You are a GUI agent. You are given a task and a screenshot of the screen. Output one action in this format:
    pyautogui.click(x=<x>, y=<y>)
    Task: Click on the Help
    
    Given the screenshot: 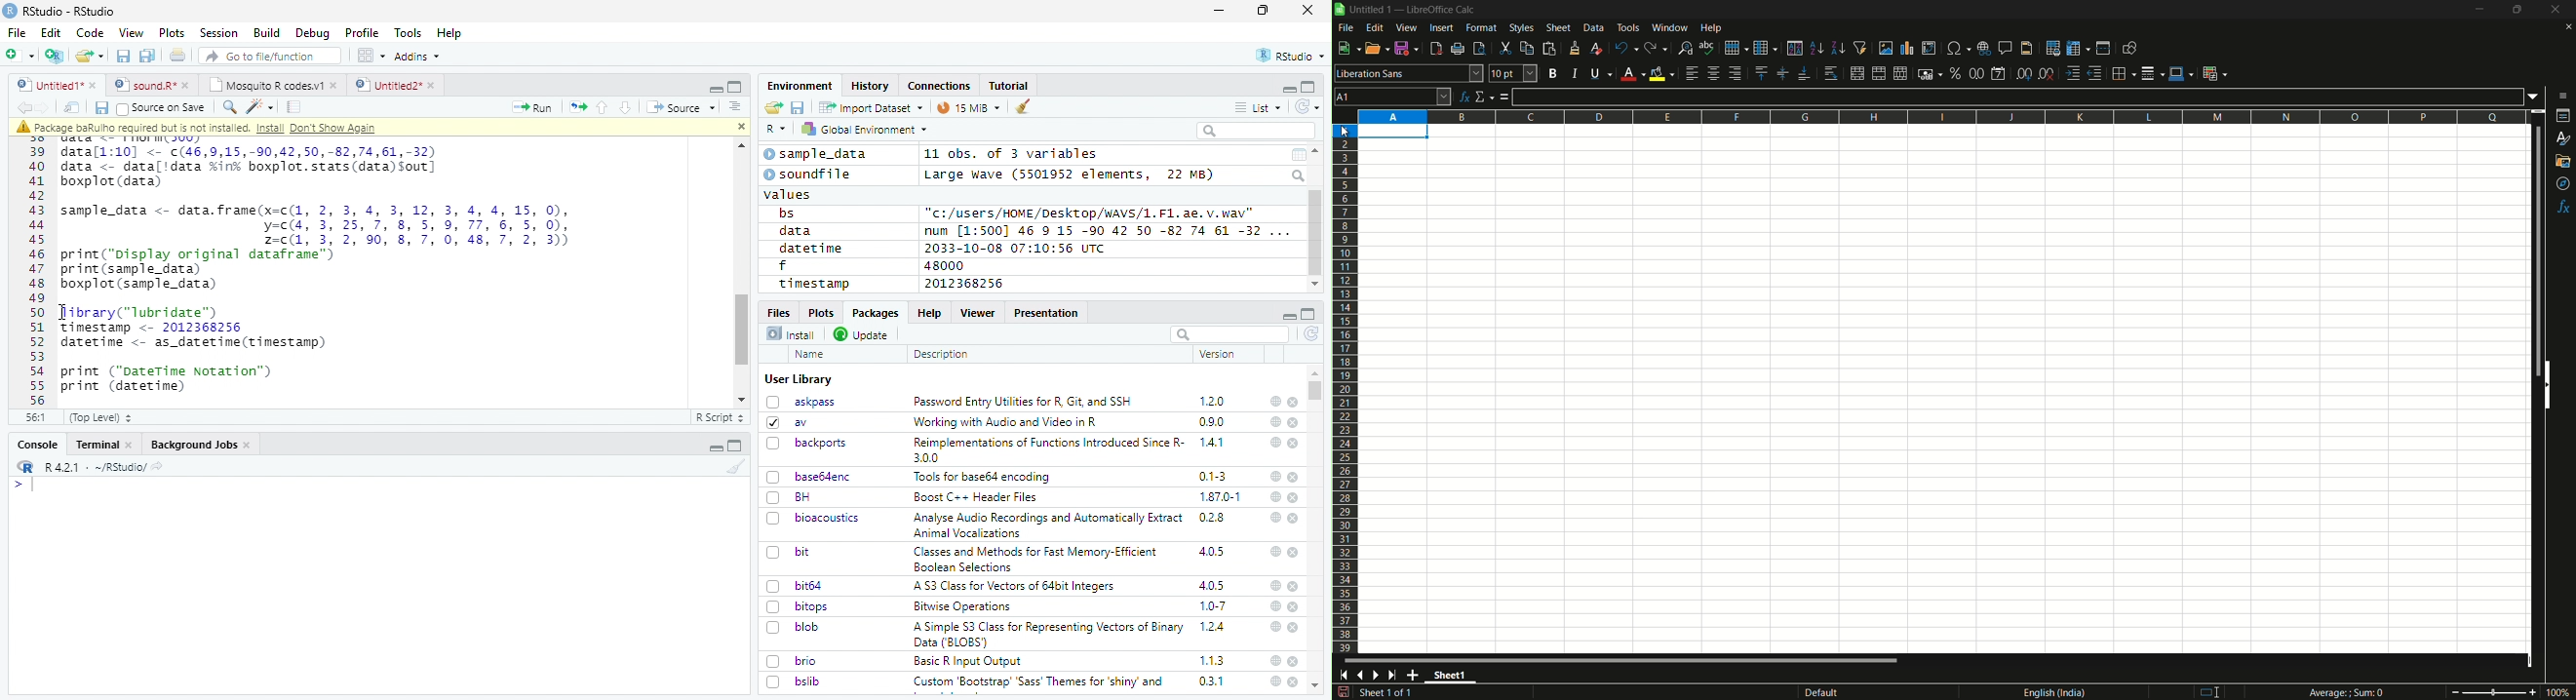 What is the action you would take?
    pyautogui.click(x=449, y=34)
    